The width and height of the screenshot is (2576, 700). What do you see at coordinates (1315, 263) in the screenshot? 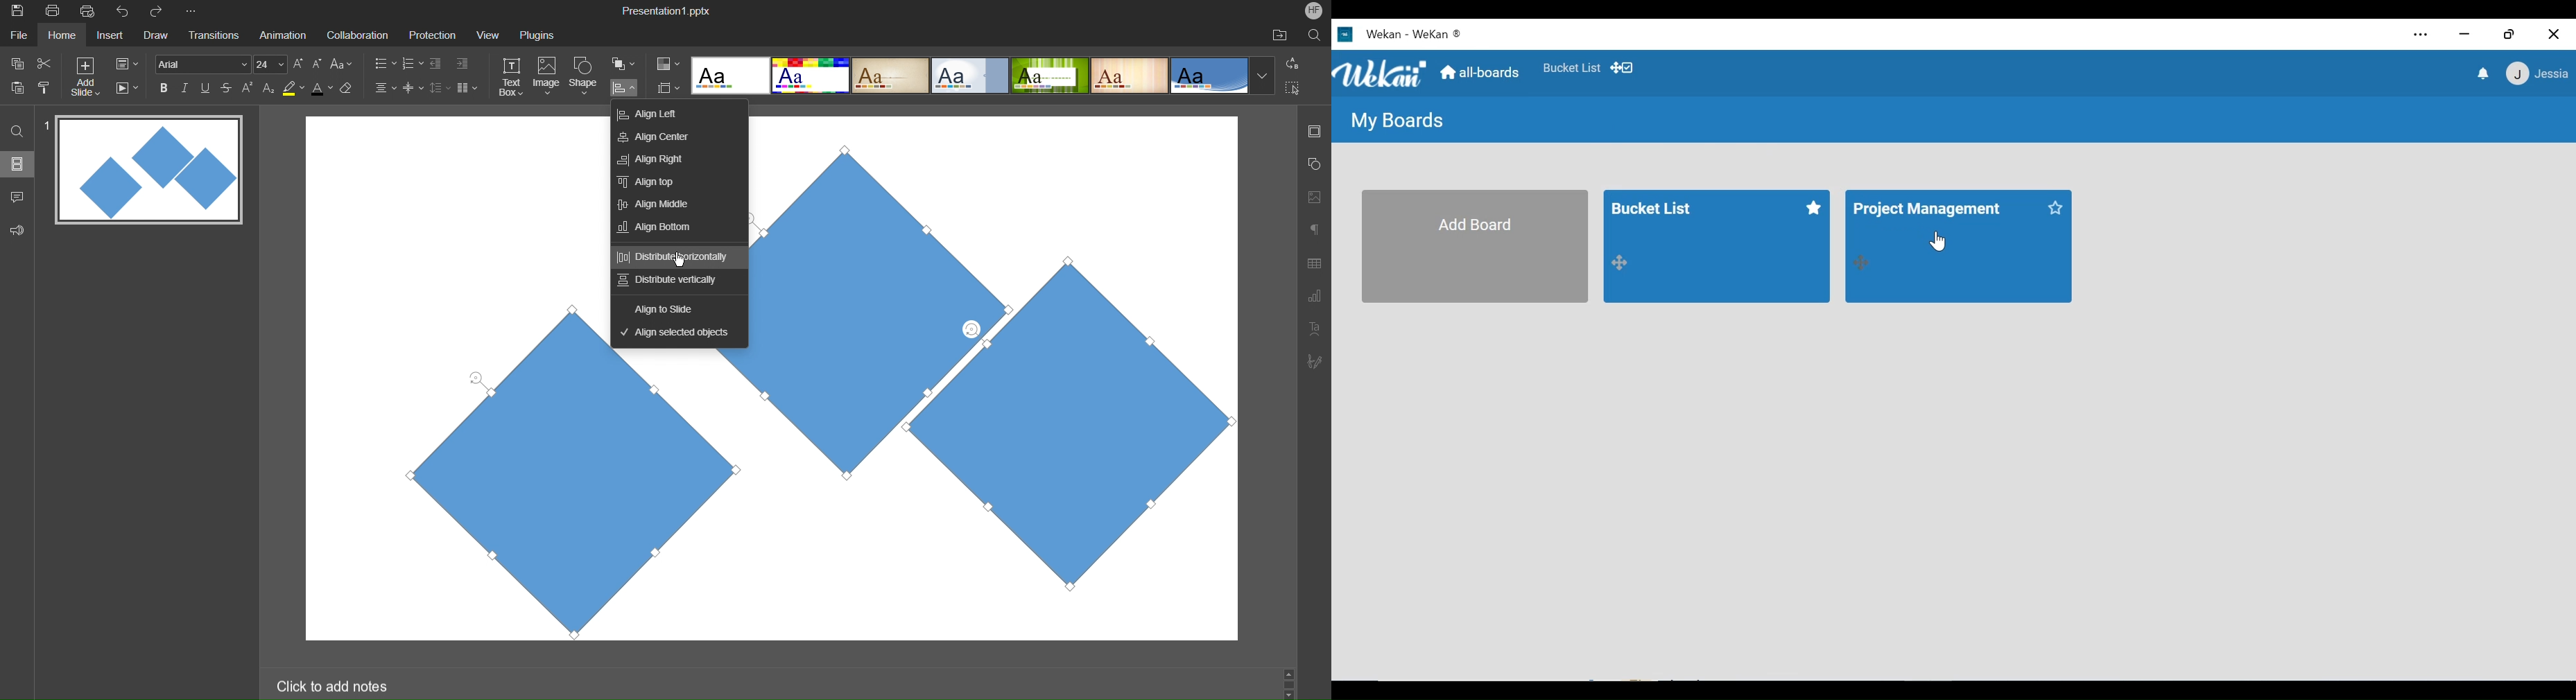
I see `Table` at bounding box center [1315, 263].